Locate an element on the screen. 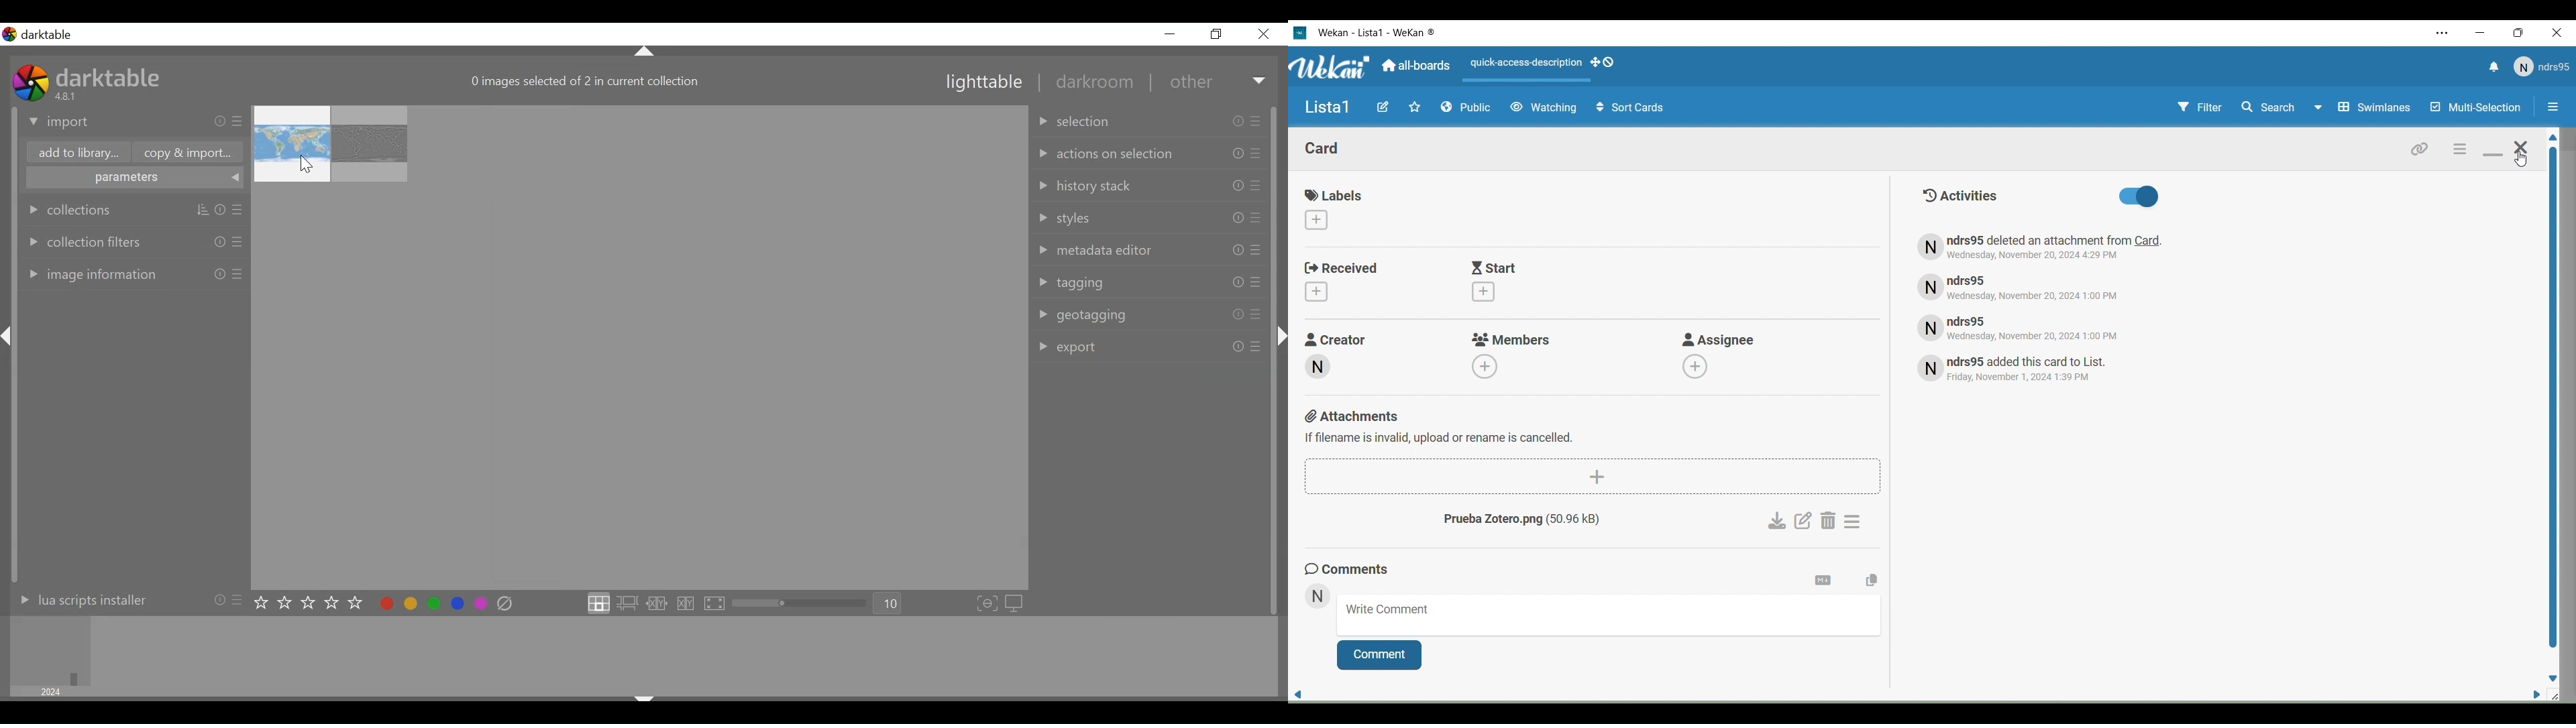 Image resolution: width=2576 pixels, height=728 pixels. Write coment is located at coordinates (1590, 615).